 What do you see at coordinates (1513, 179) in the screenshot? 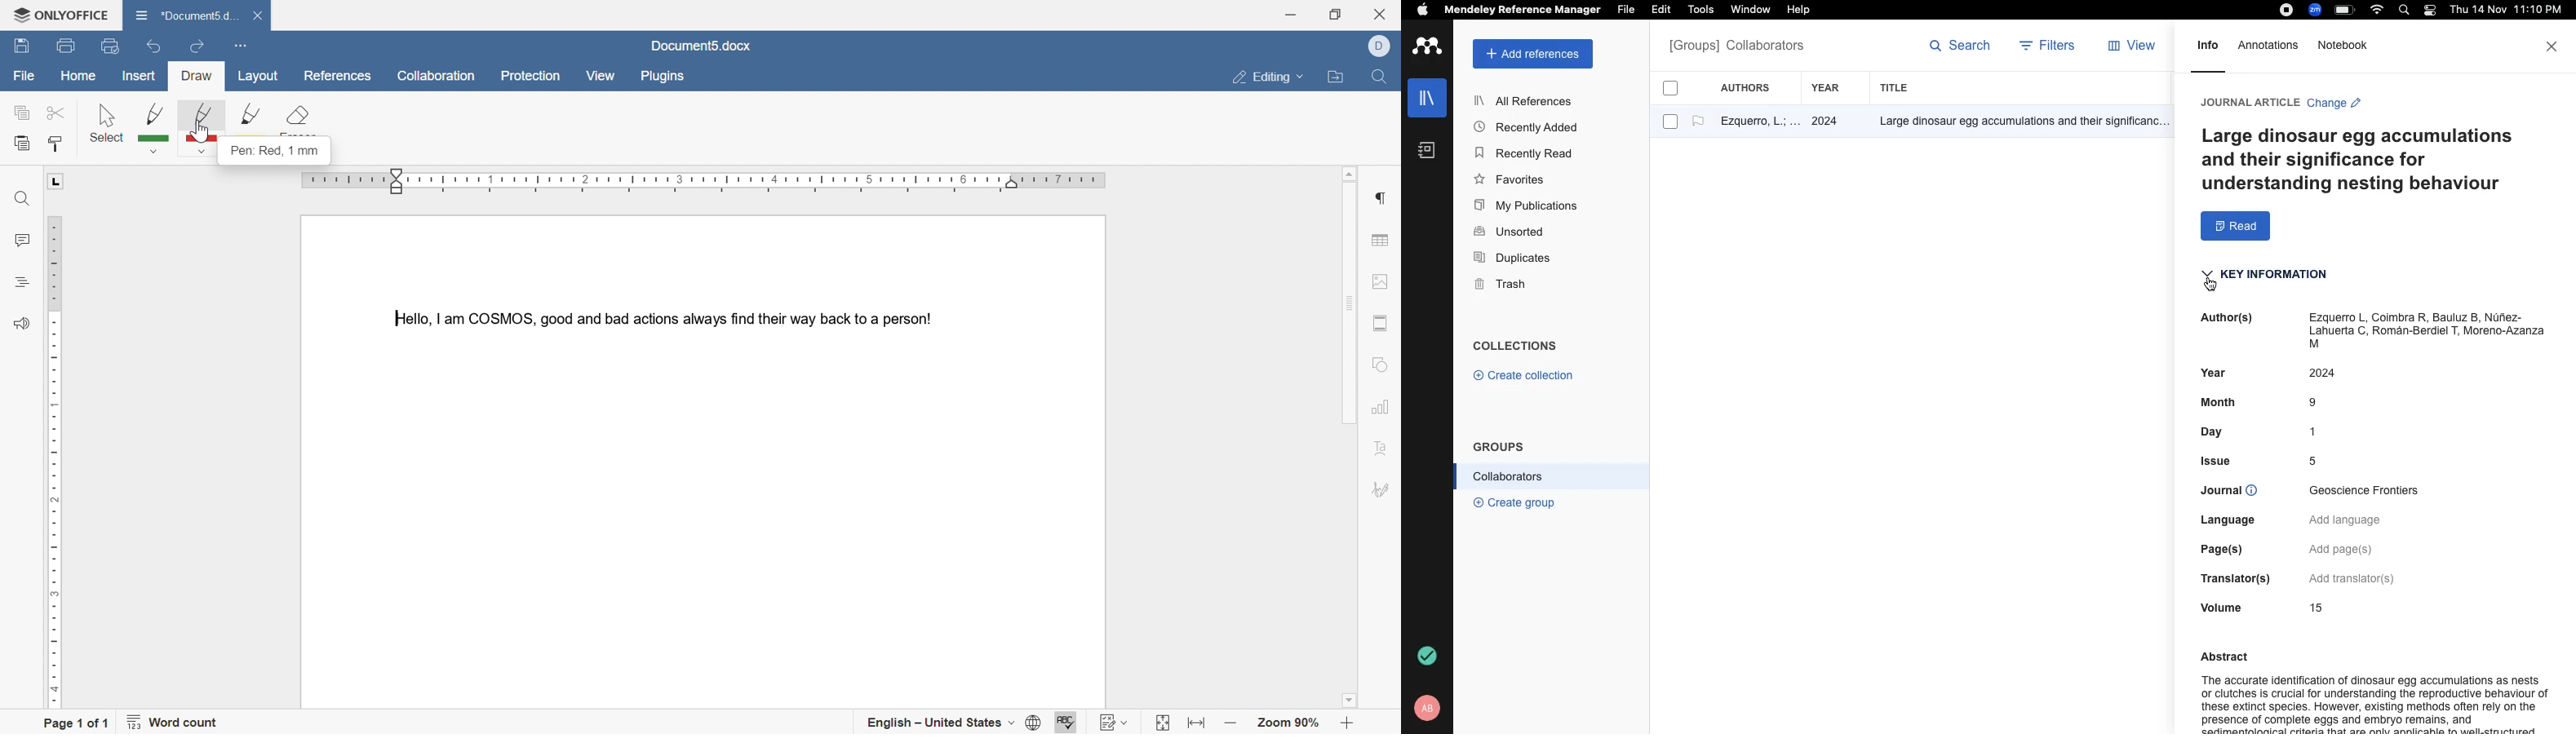
I see `Favorites` at bounding box center [1513, 179].